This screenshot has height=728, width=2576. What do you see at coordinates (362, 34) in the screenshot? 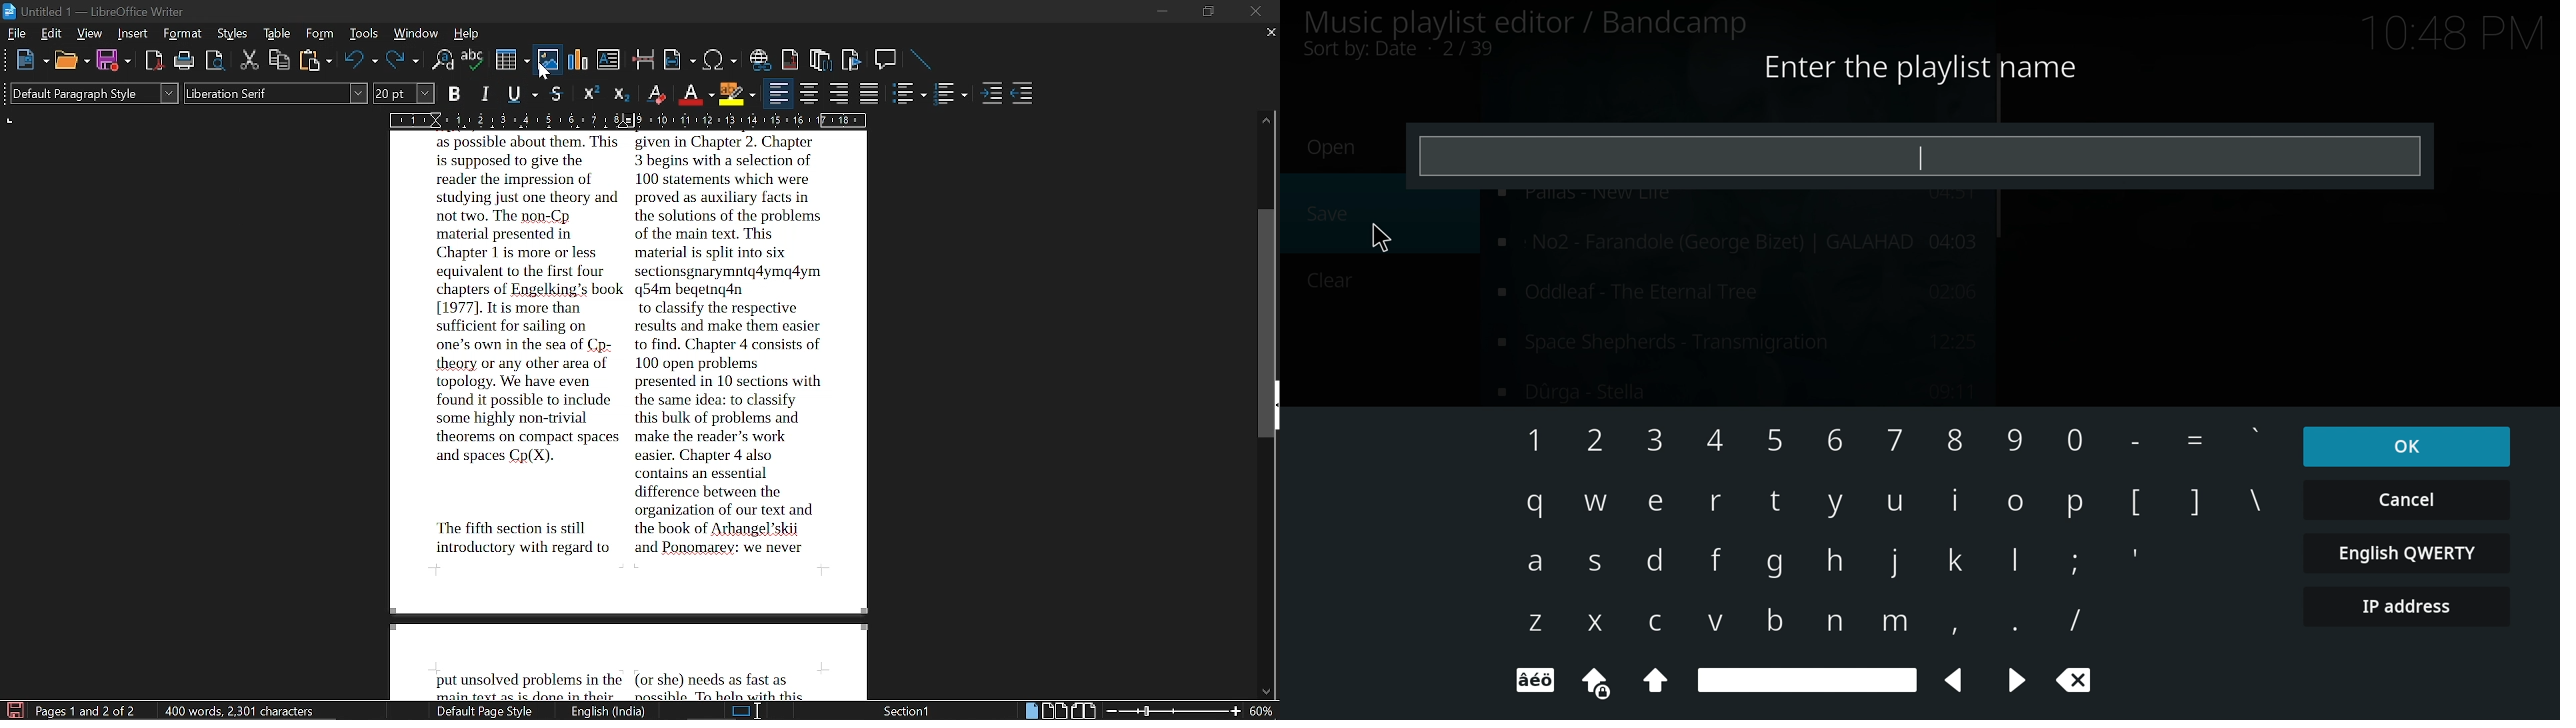
I see `tools` at bounding box center [362, 34].